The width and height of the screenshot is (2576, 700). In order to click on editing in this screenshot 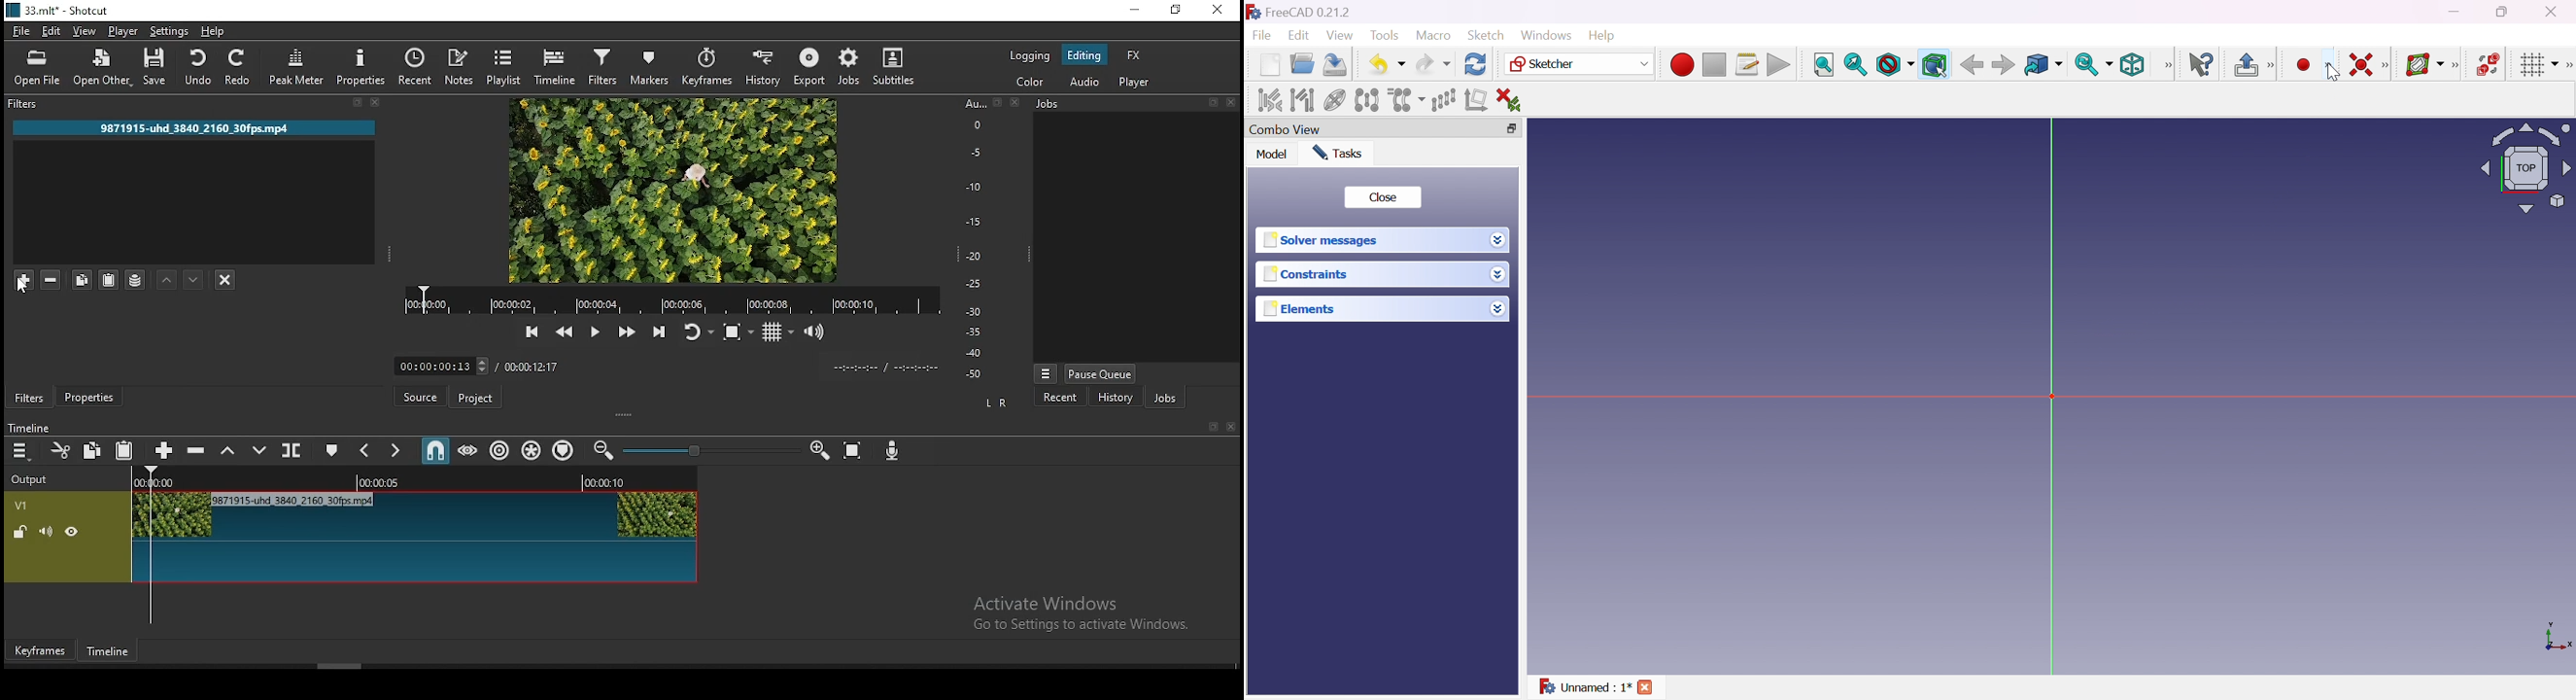, I will do `click(1086, 56)`.